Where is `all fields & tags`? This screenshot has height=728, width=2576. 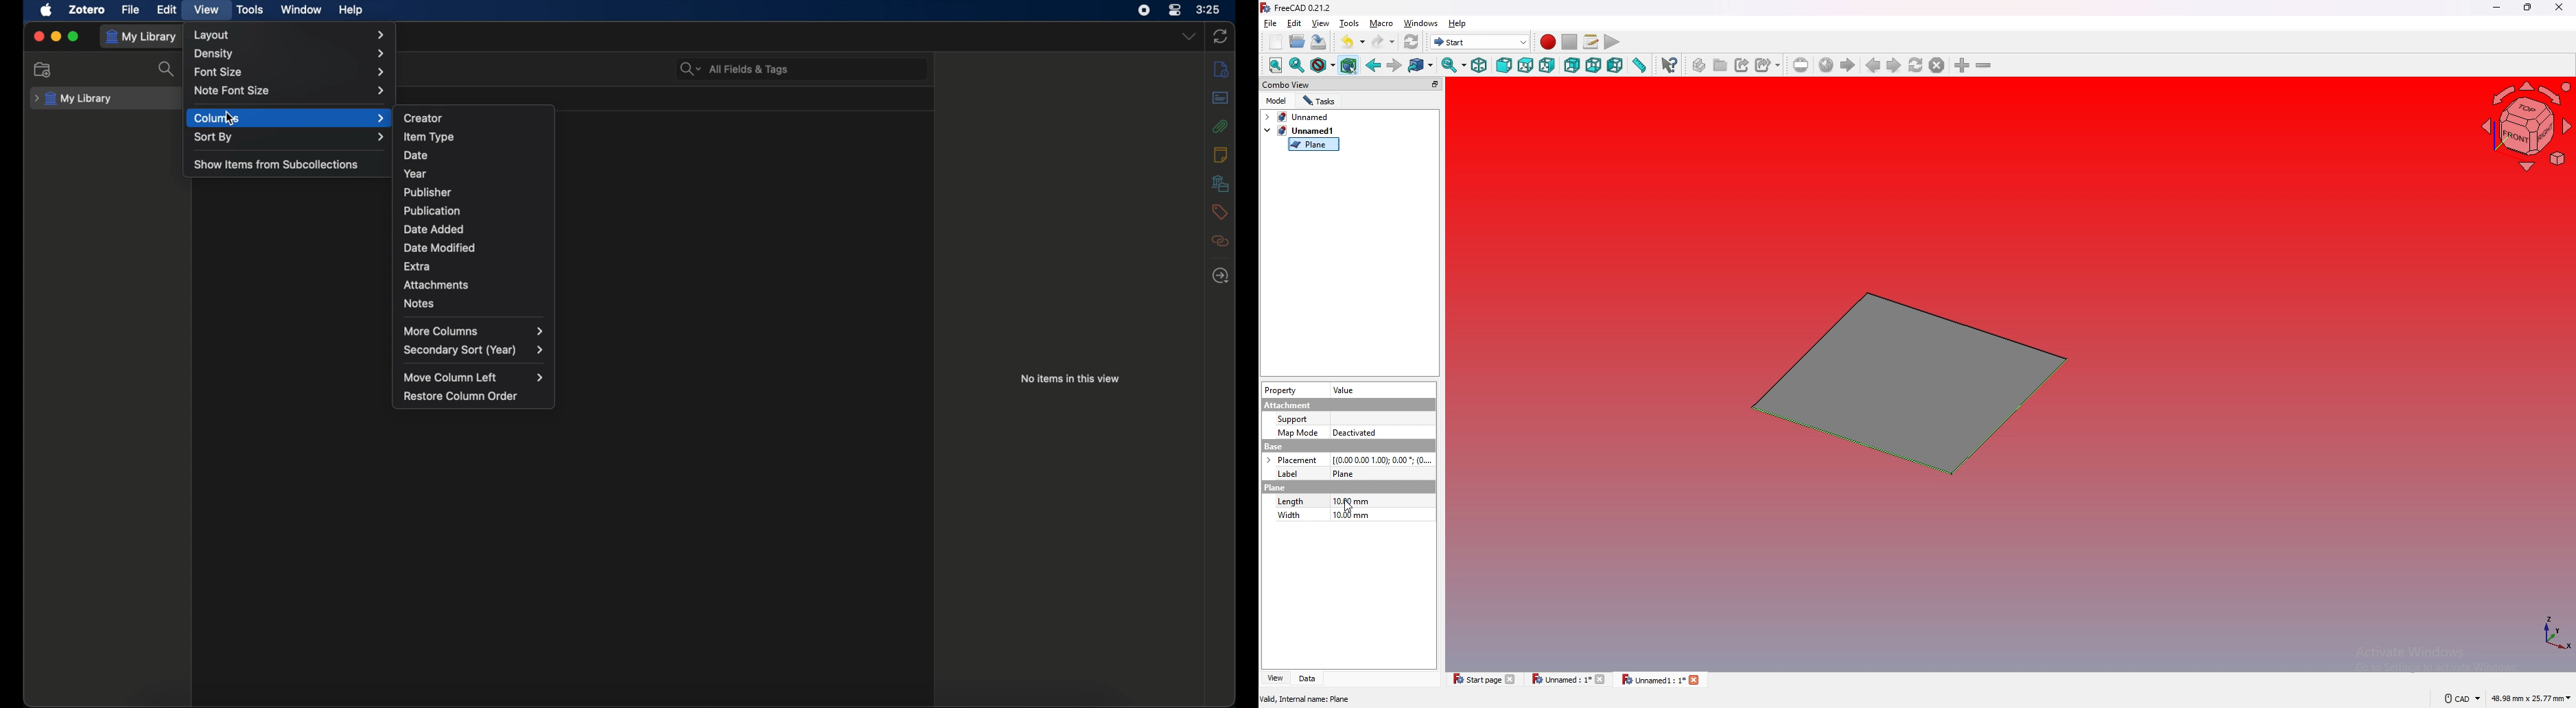
all fields & tags is located at coordinates (734, 69).